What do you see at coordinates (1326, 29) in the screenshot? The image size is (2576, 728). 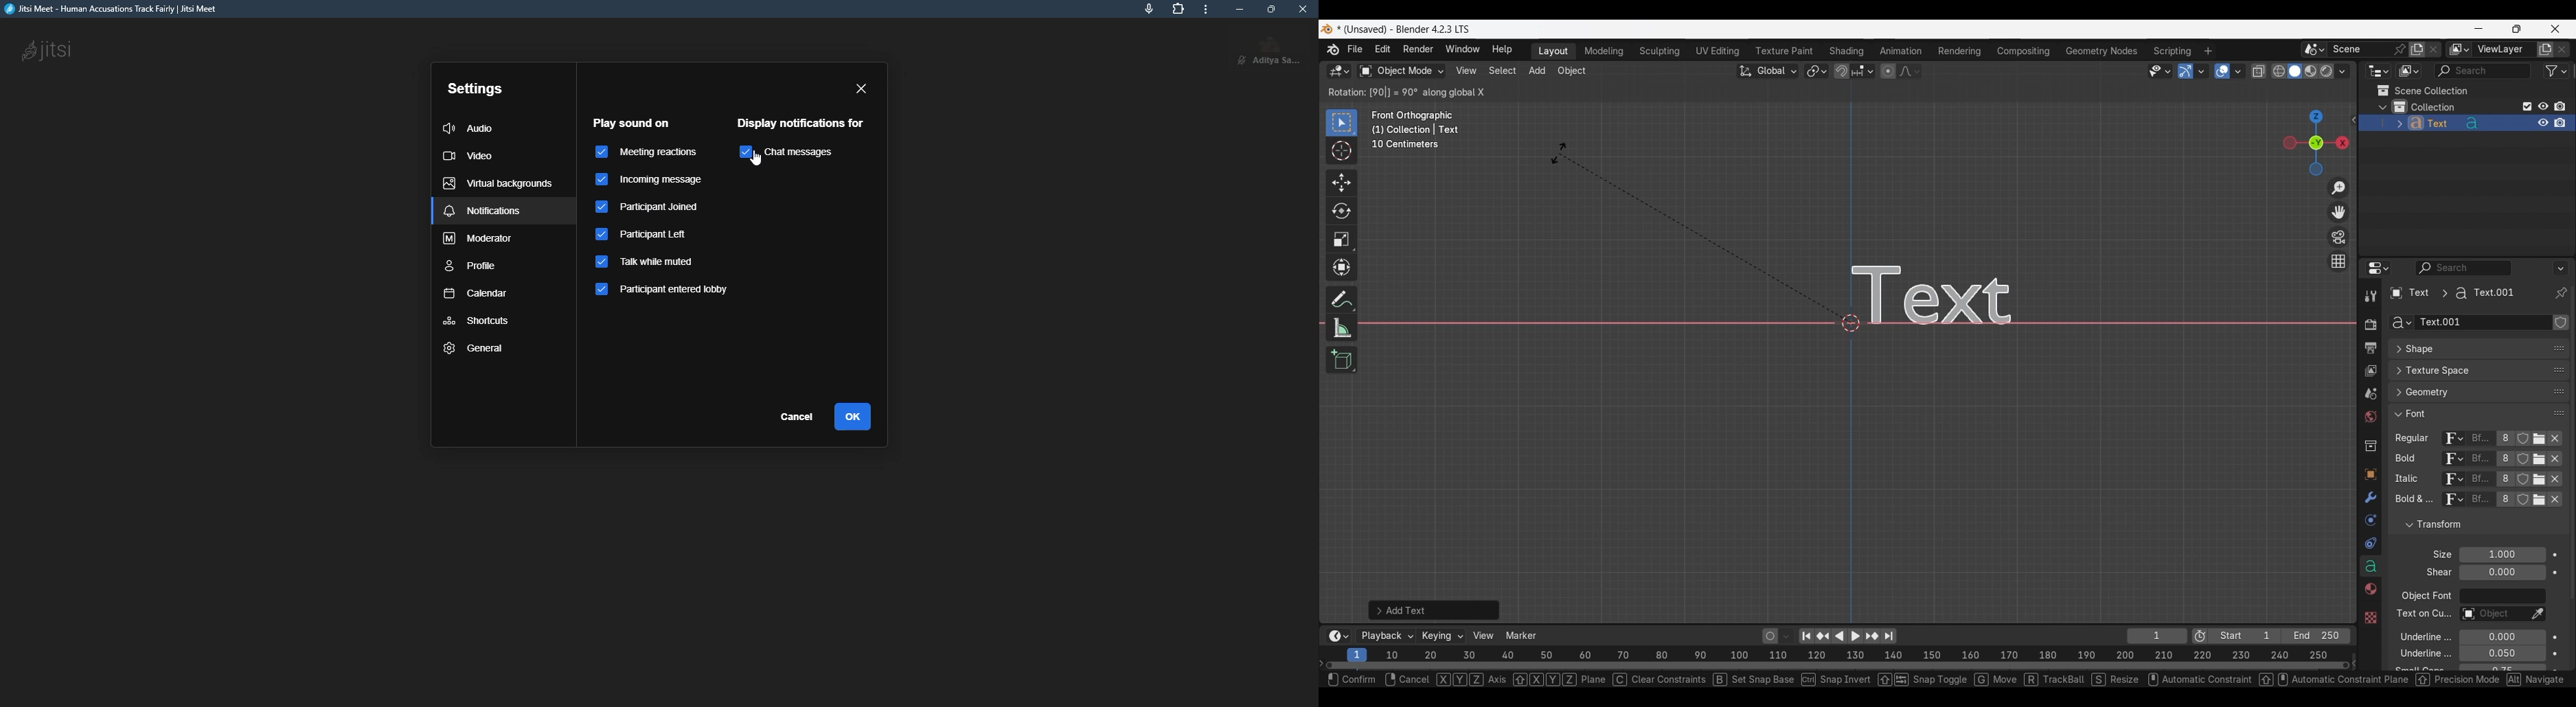 I see `Software logo` at bounding box center [1326, 29].